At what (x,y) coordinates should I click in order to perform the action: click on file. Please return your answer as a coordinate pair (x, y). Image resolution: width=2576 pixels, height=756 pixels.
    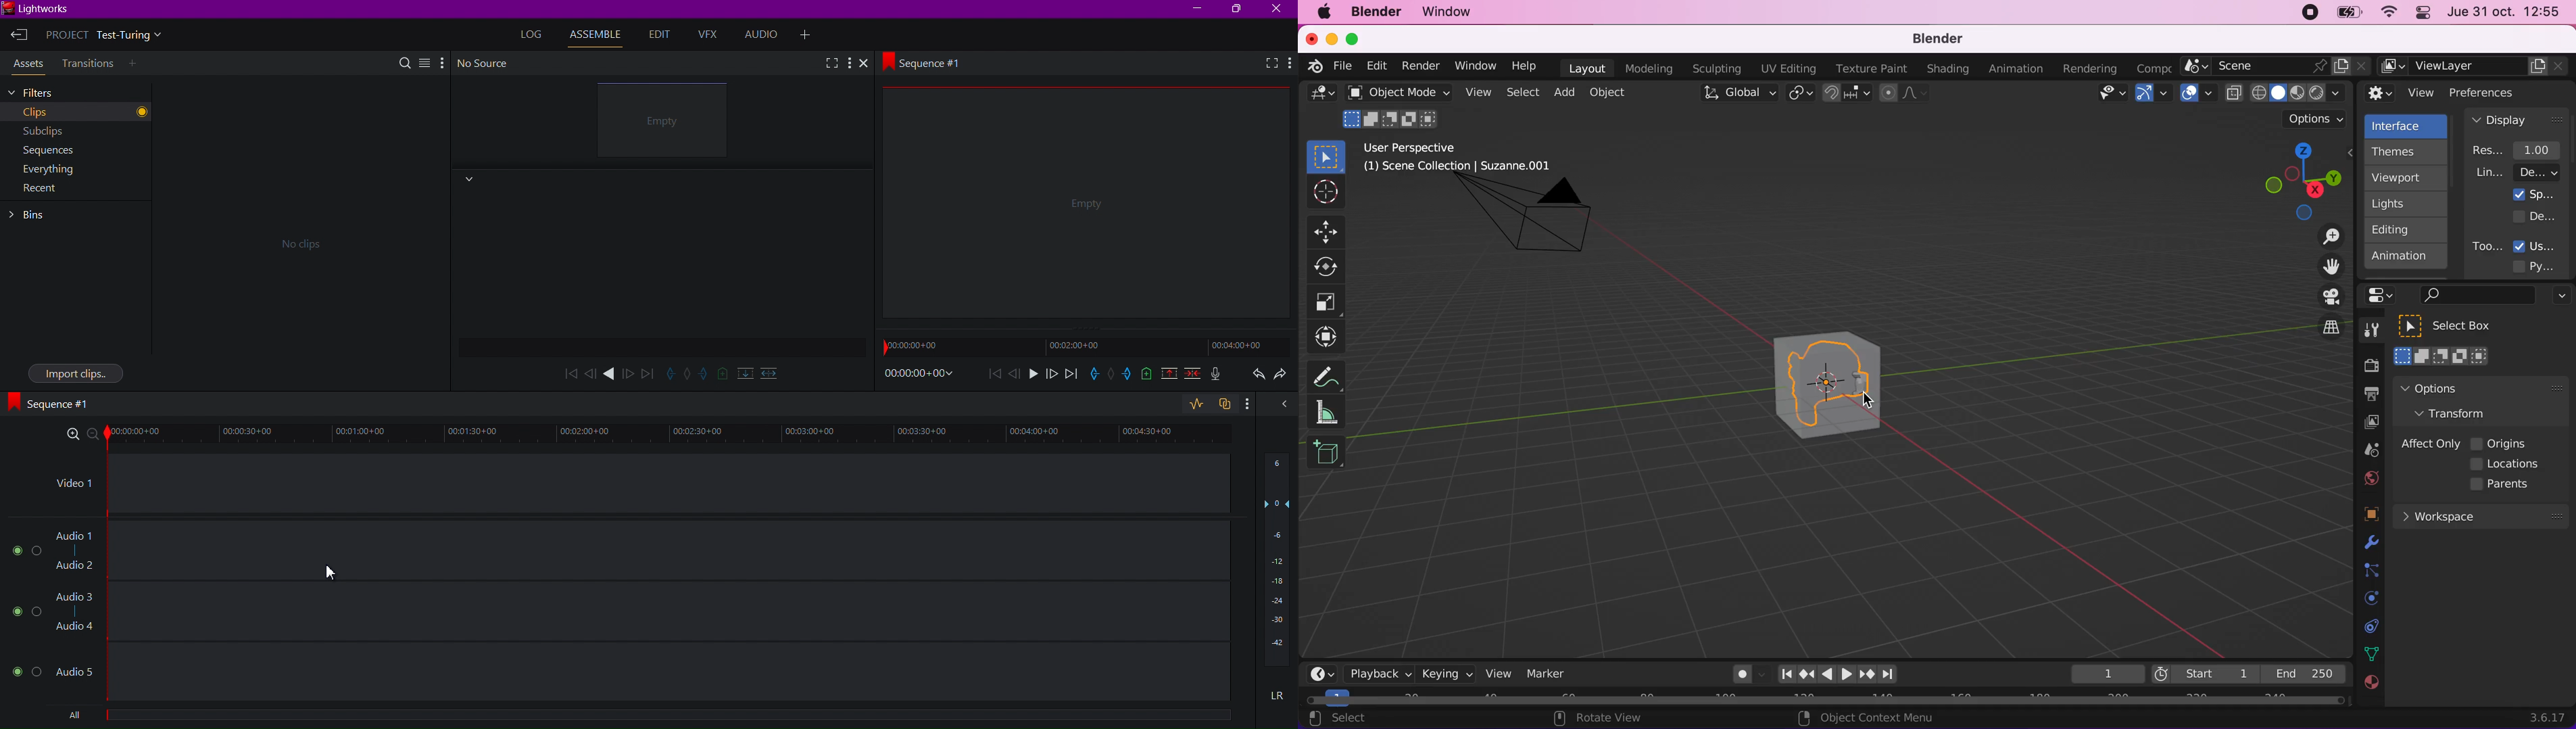
    Looking at the image, I should click on (1341, 66).